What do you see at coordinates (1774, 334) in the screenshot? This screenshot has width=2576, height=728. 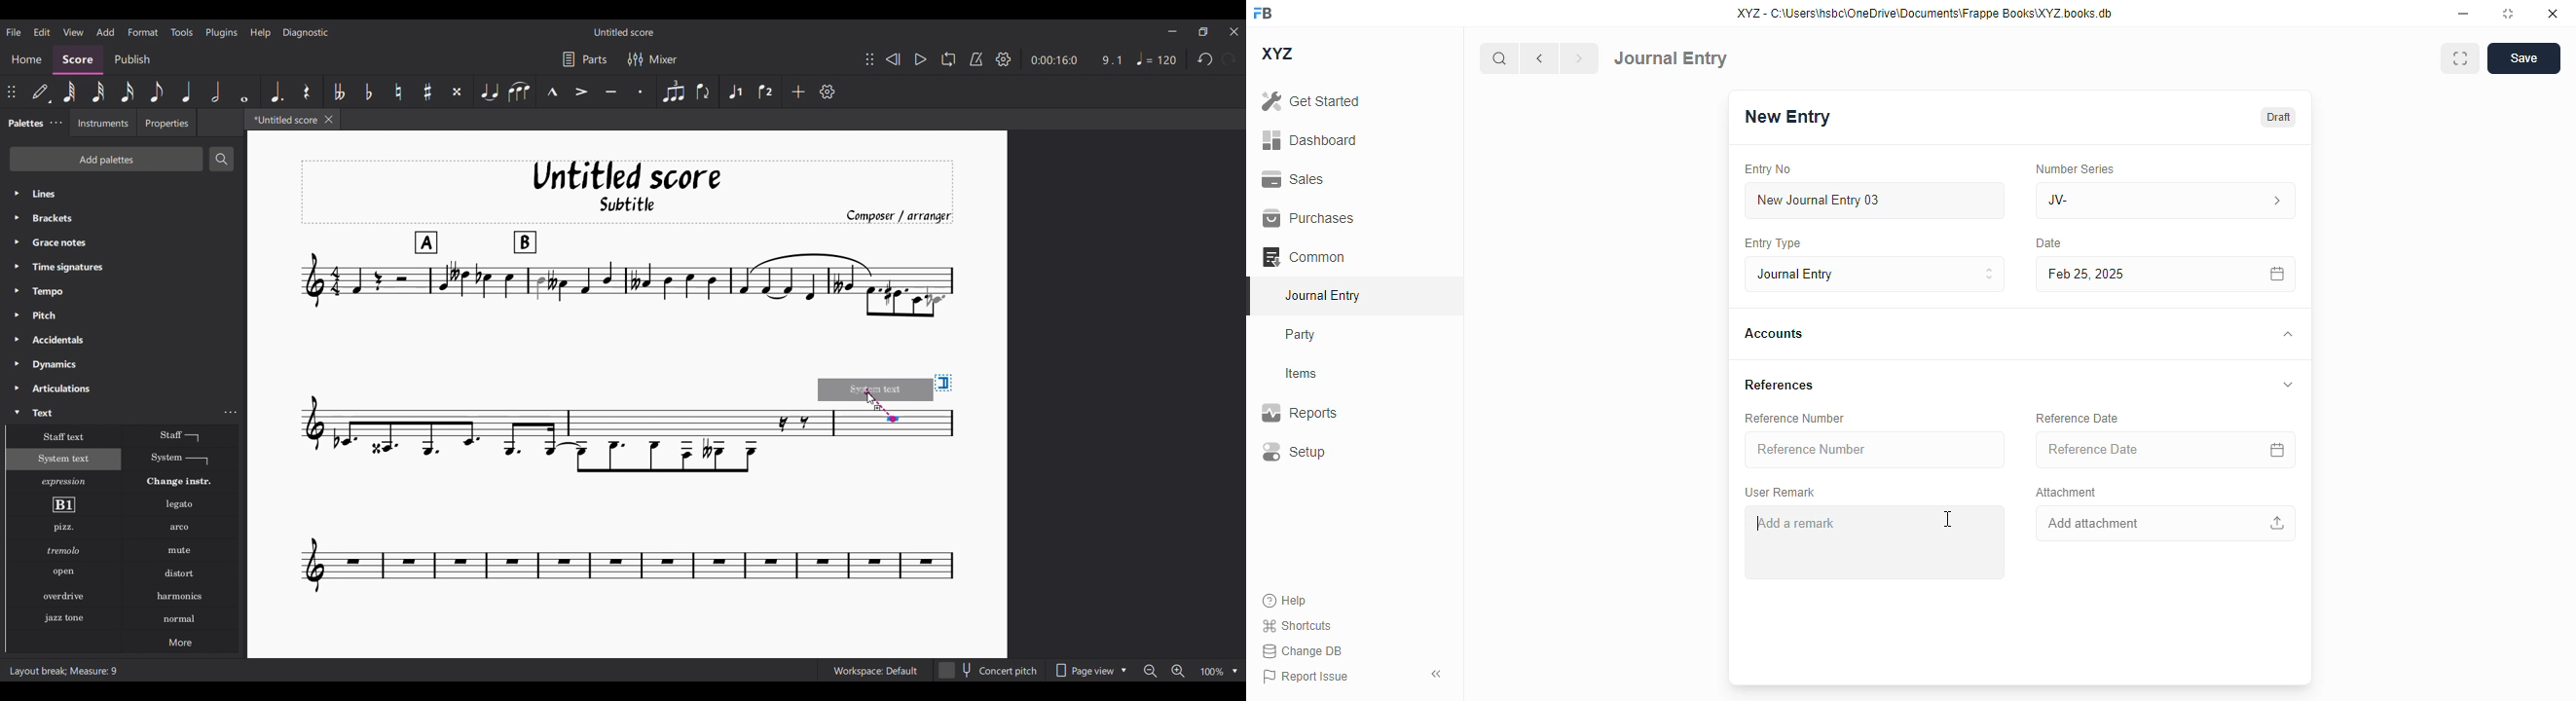 I see `accounts` at bounding box center [1774, 334].